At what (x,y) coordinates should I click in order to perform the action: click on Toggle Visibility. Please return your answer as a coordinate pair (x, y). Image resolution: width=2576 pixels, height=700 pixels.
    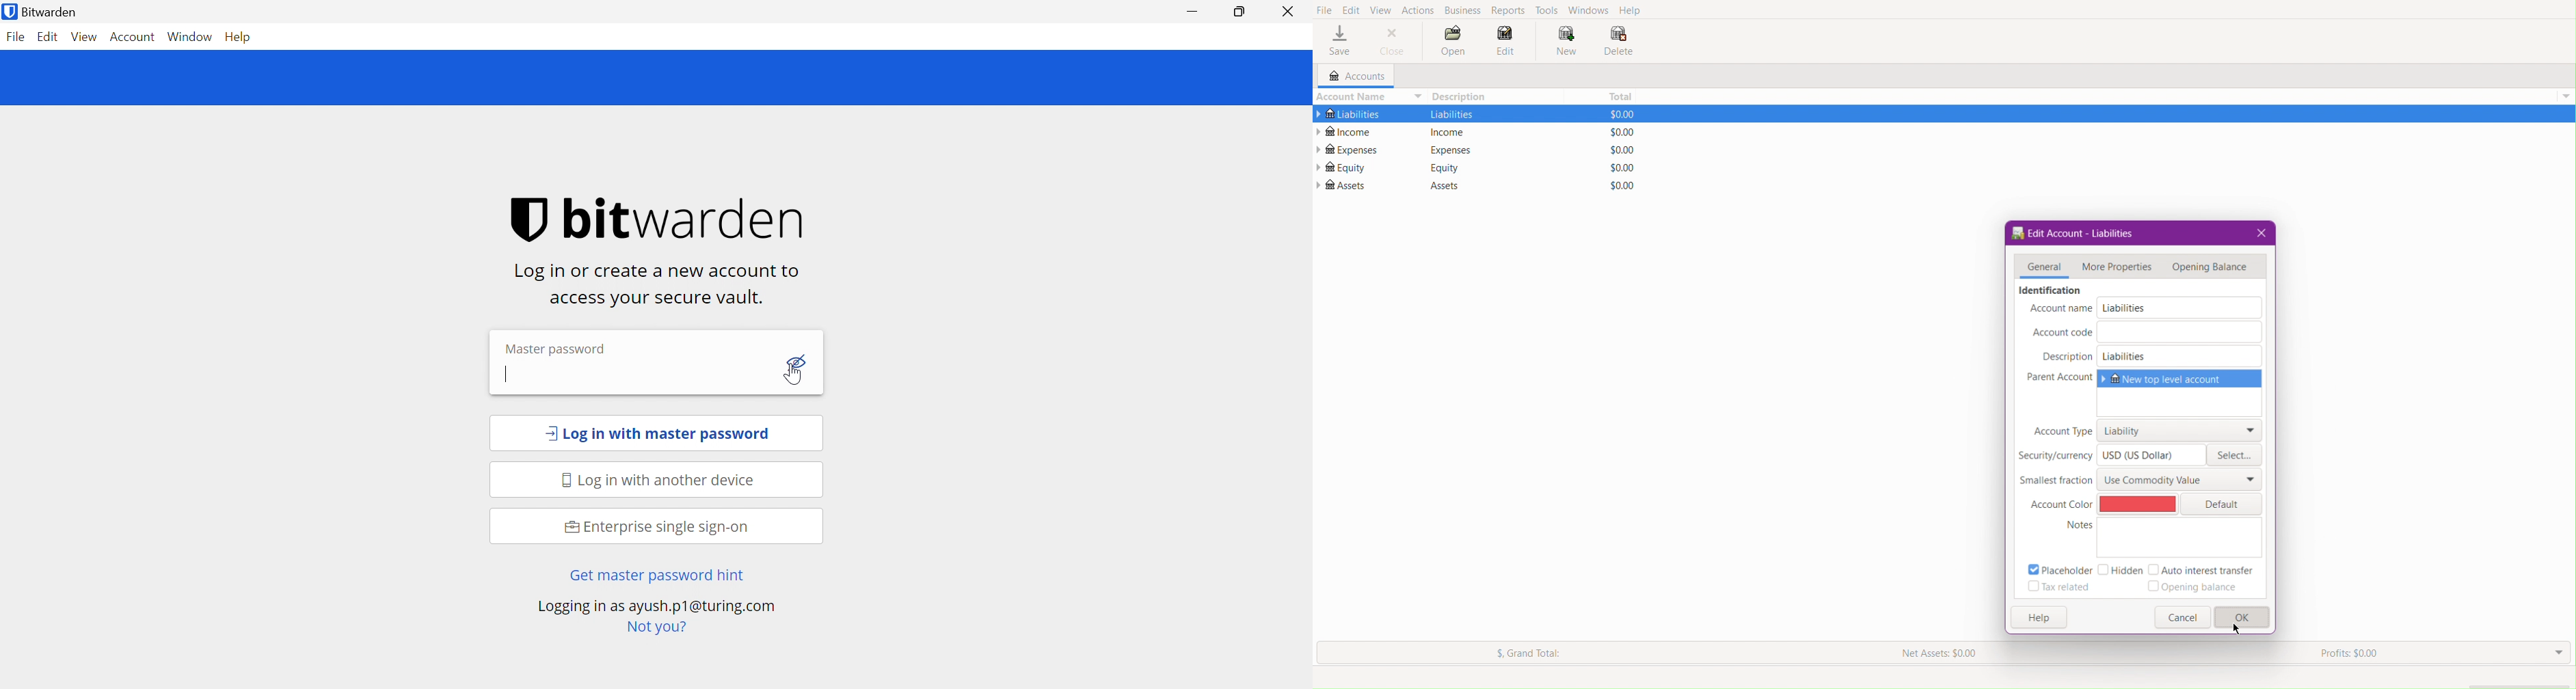
    Looking at the image, I should click on (799, 361).